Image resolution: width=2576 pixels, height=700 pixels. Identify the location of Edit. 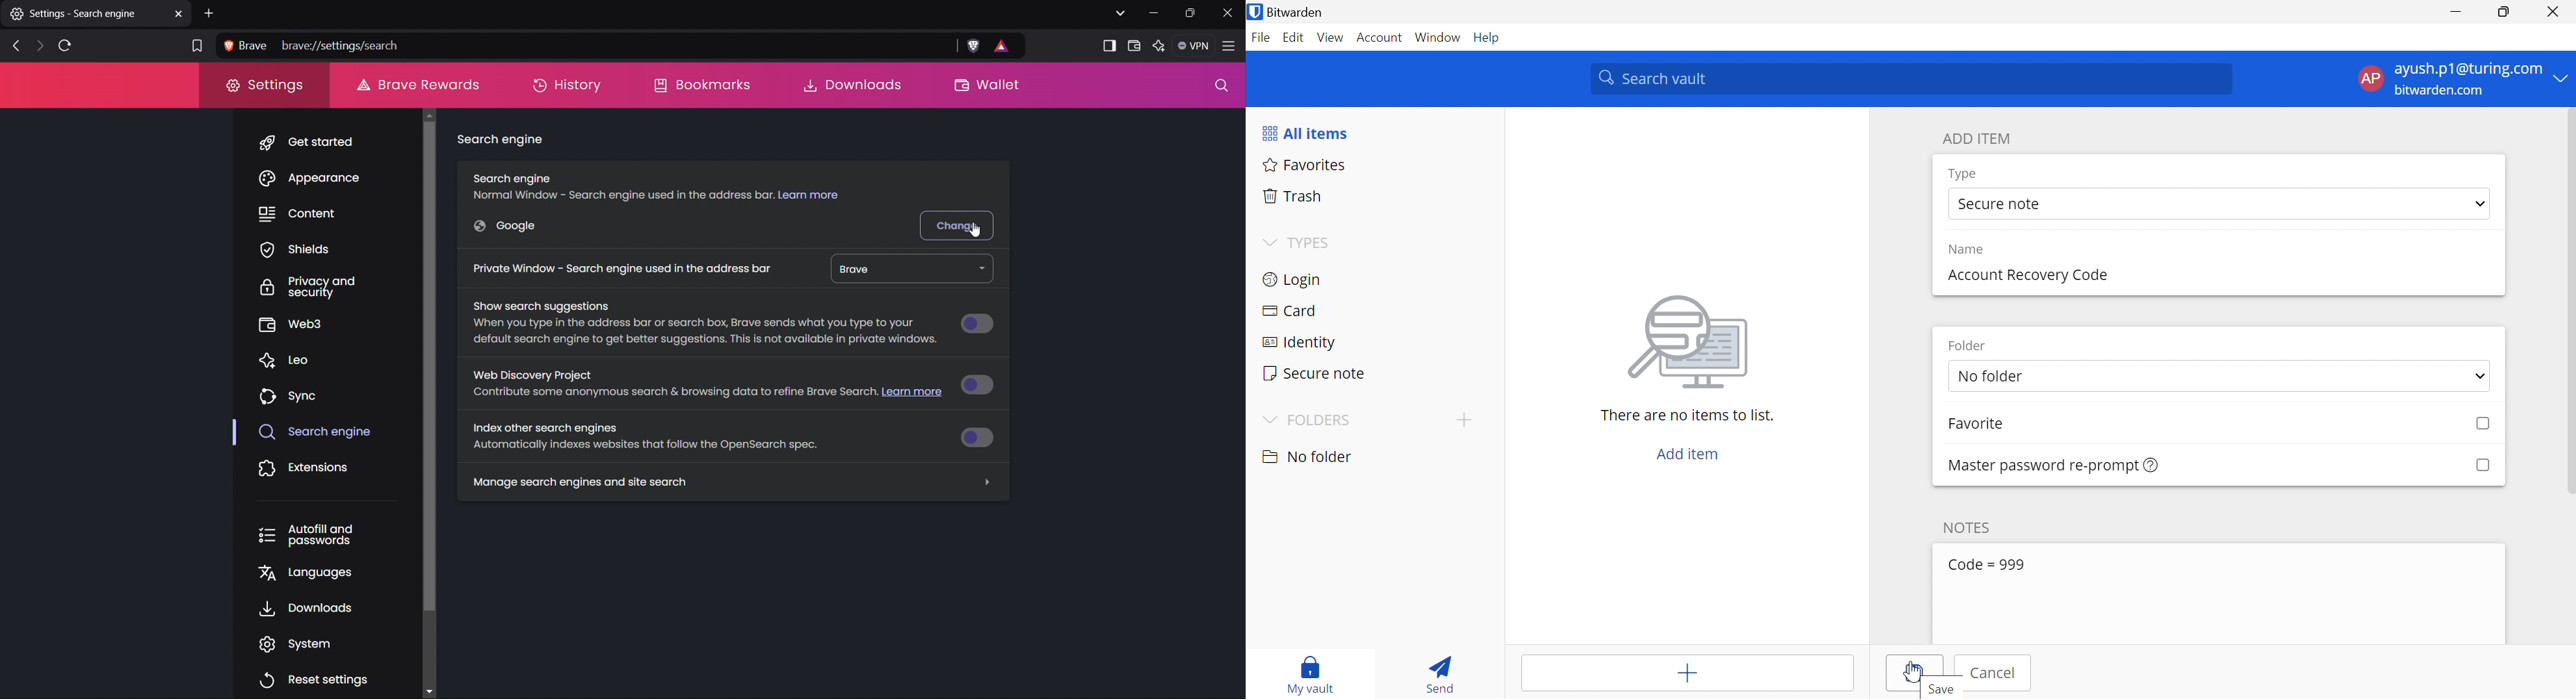
(1294, 36).